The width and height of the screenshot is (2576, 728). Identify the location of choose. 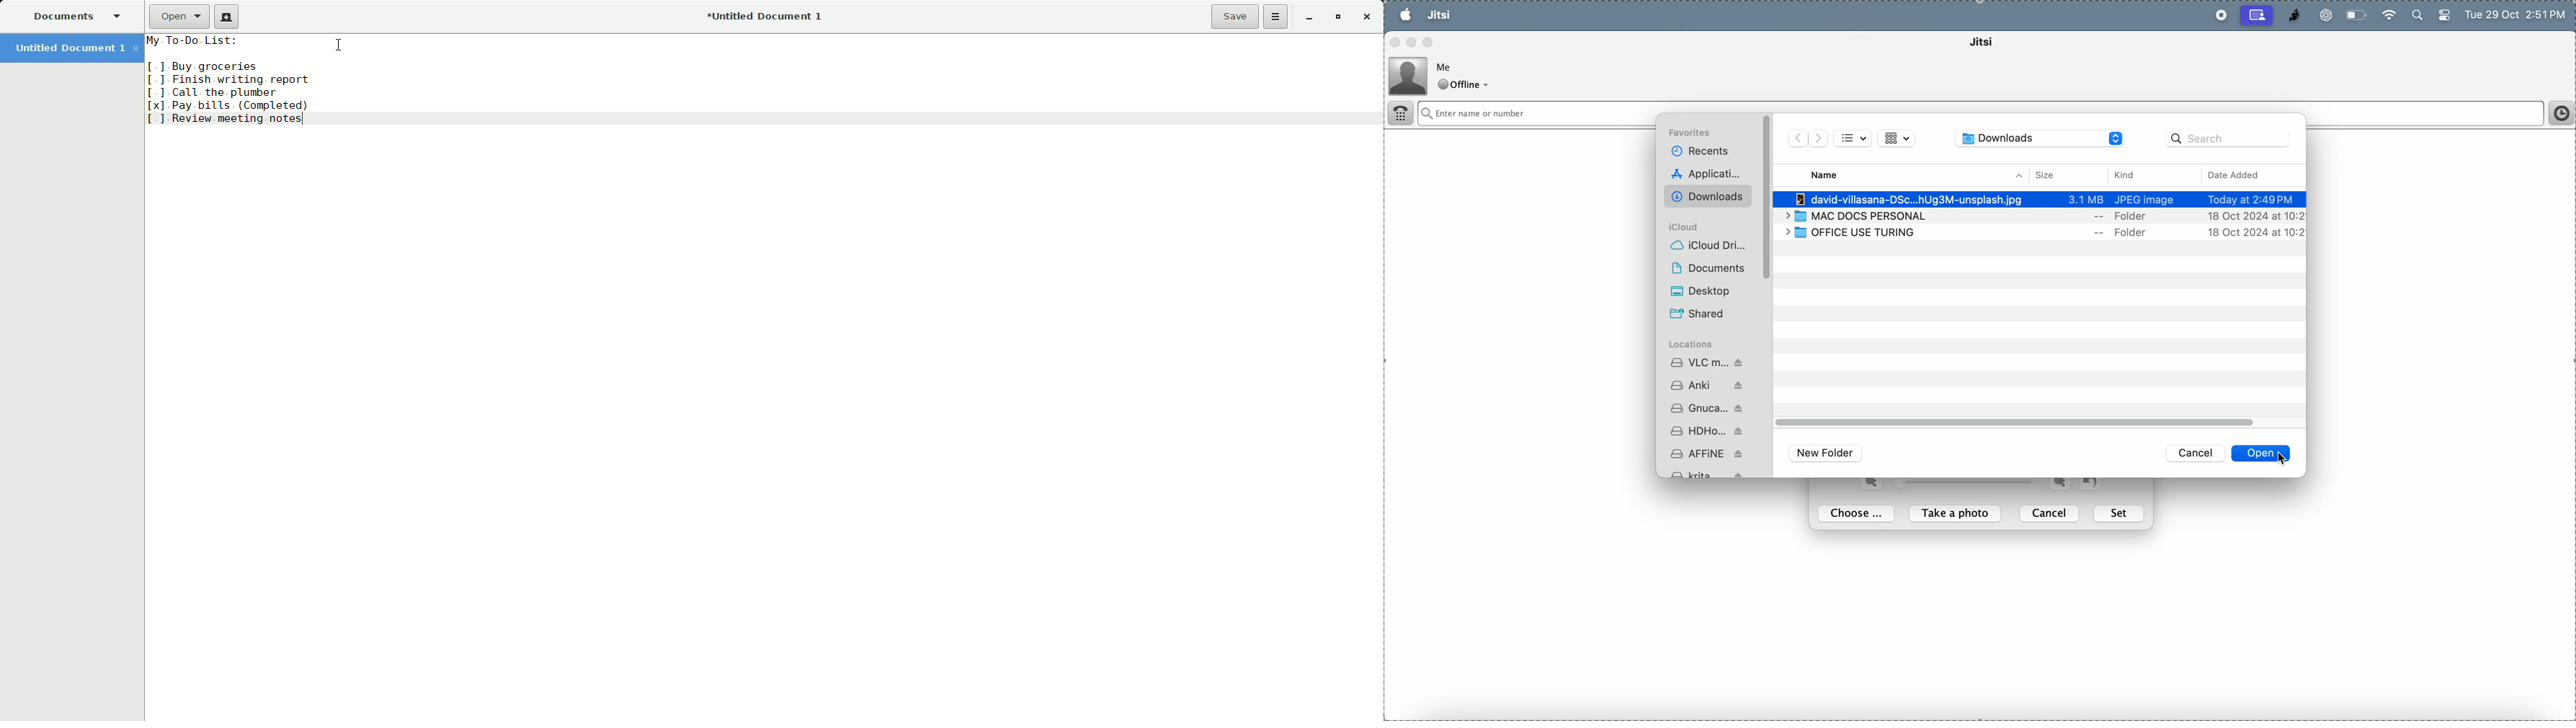
(1859, 514).